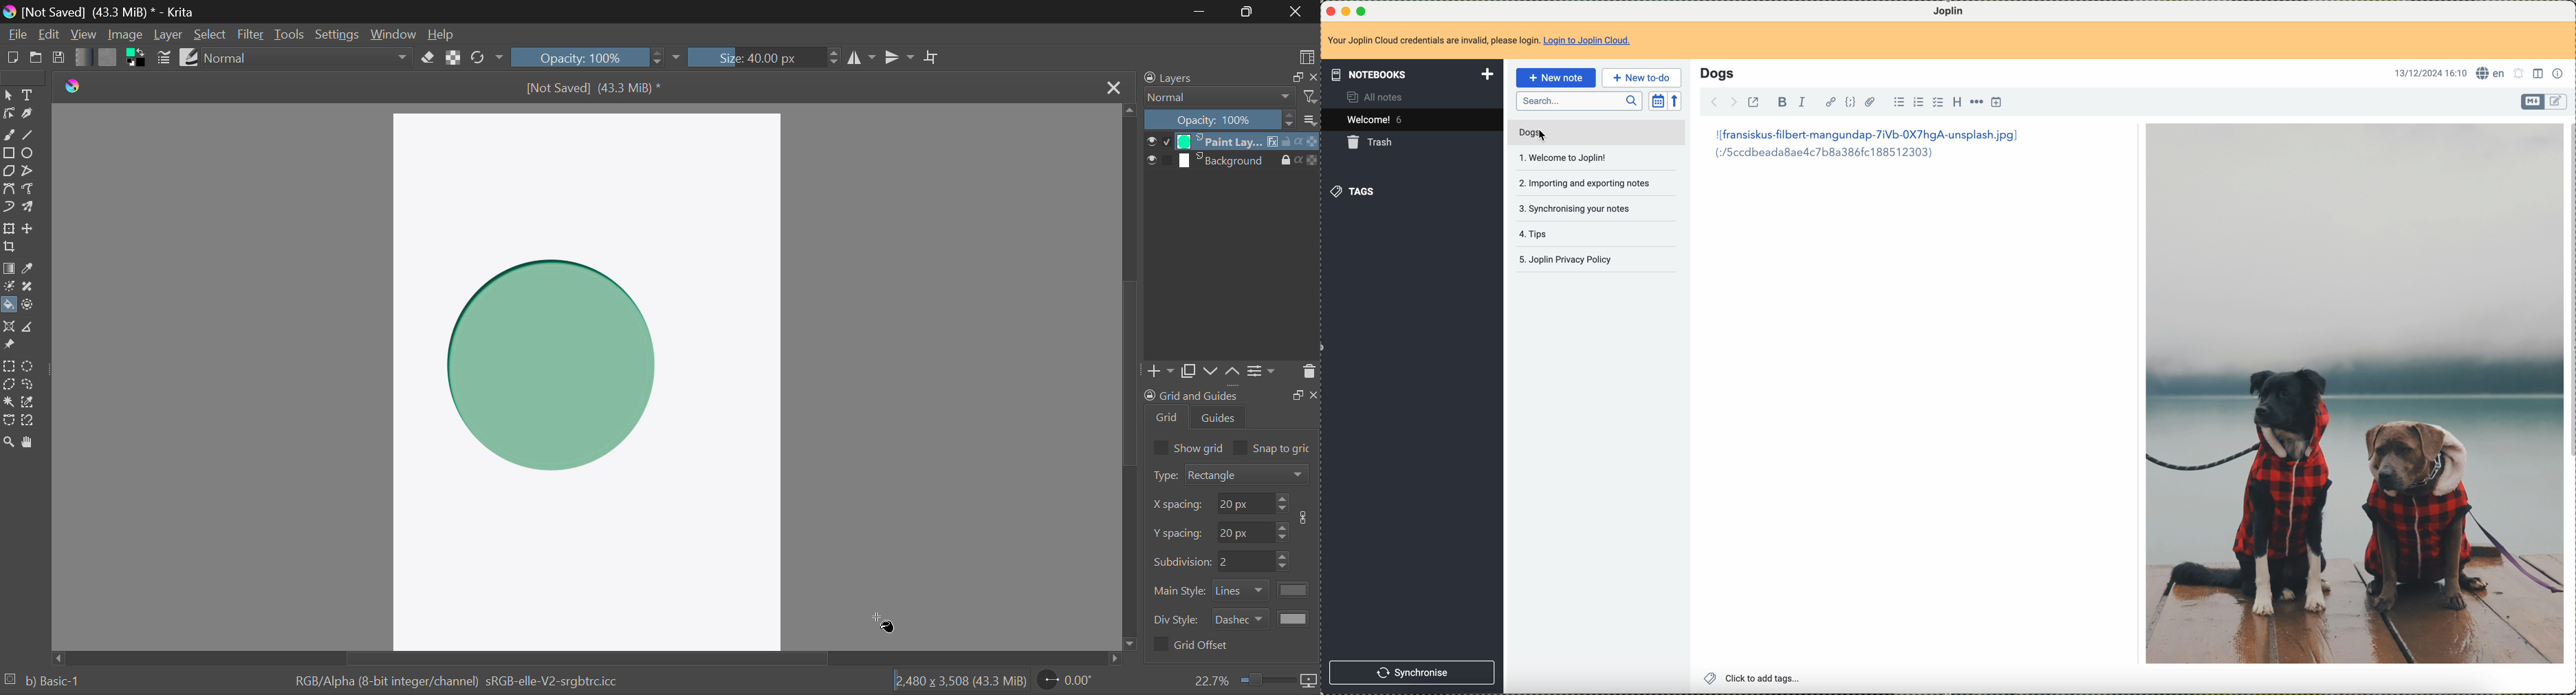 The height and width of the screenshot is (700, 2576). What do you see at coordinates (100, 12) in the screenshot?
I see `Window Title` at bounding box center [100, 12].